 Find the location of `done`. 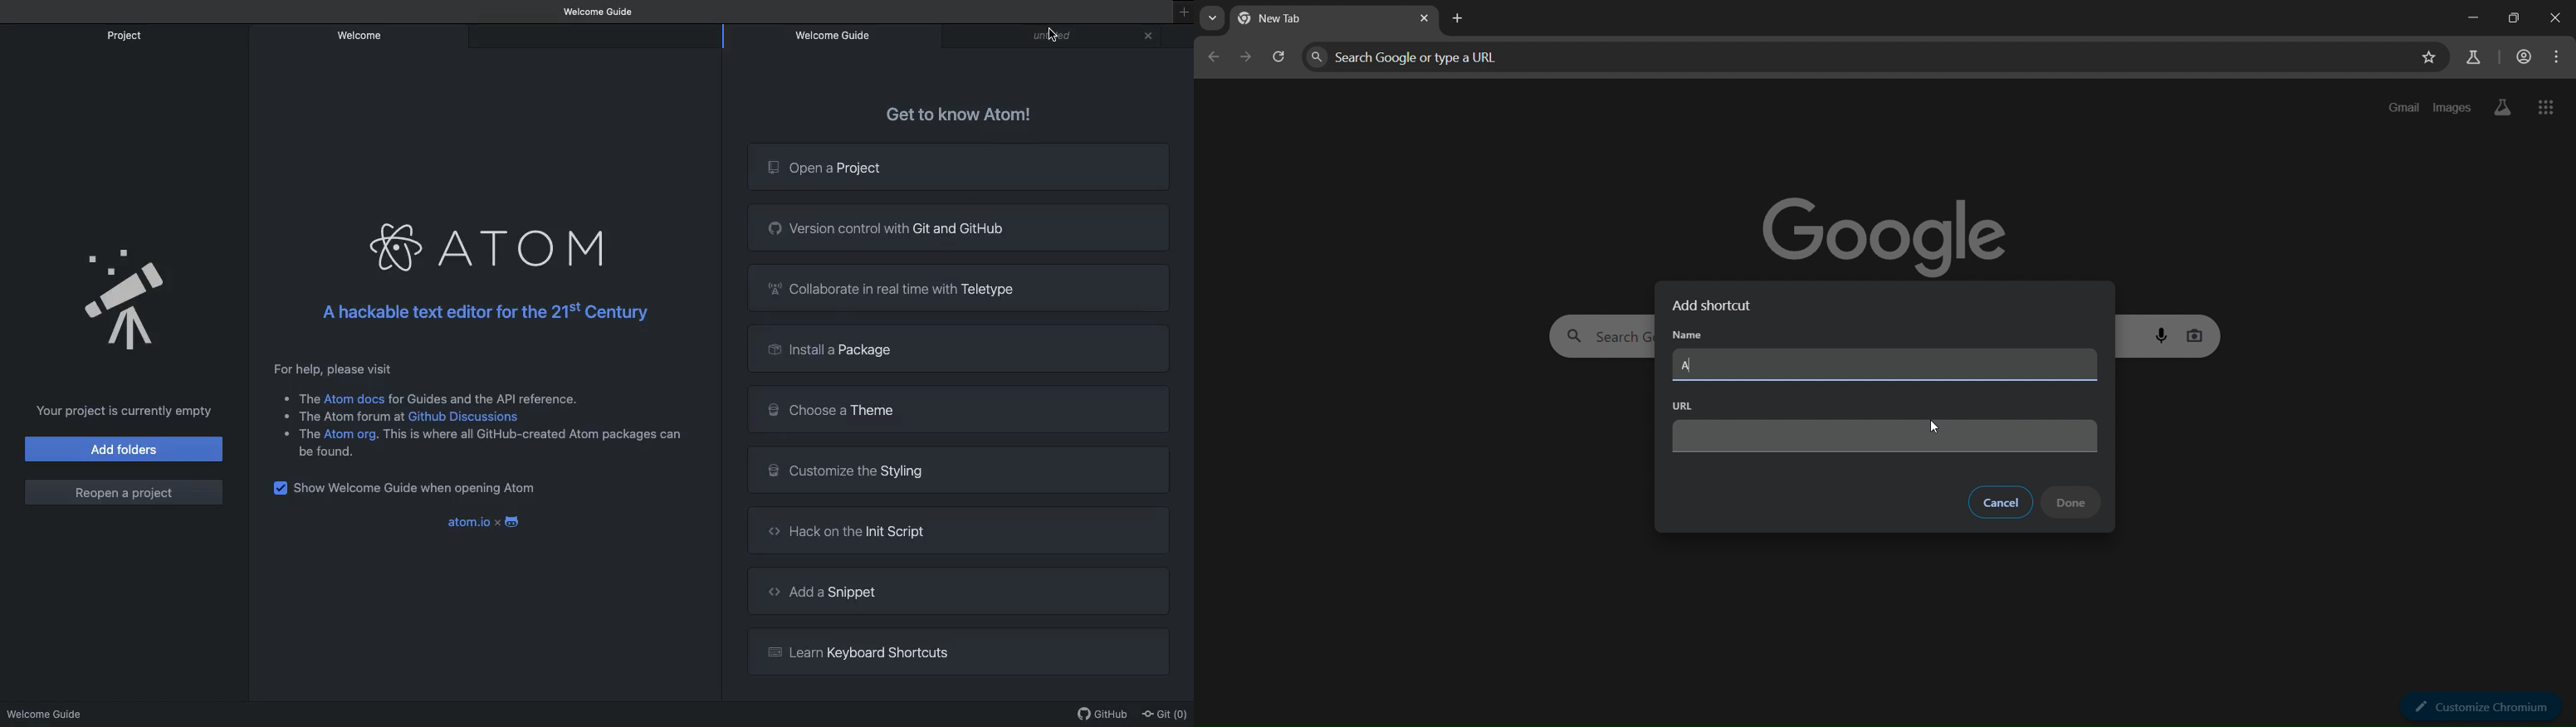

done is located at coordinates (2072, 502).